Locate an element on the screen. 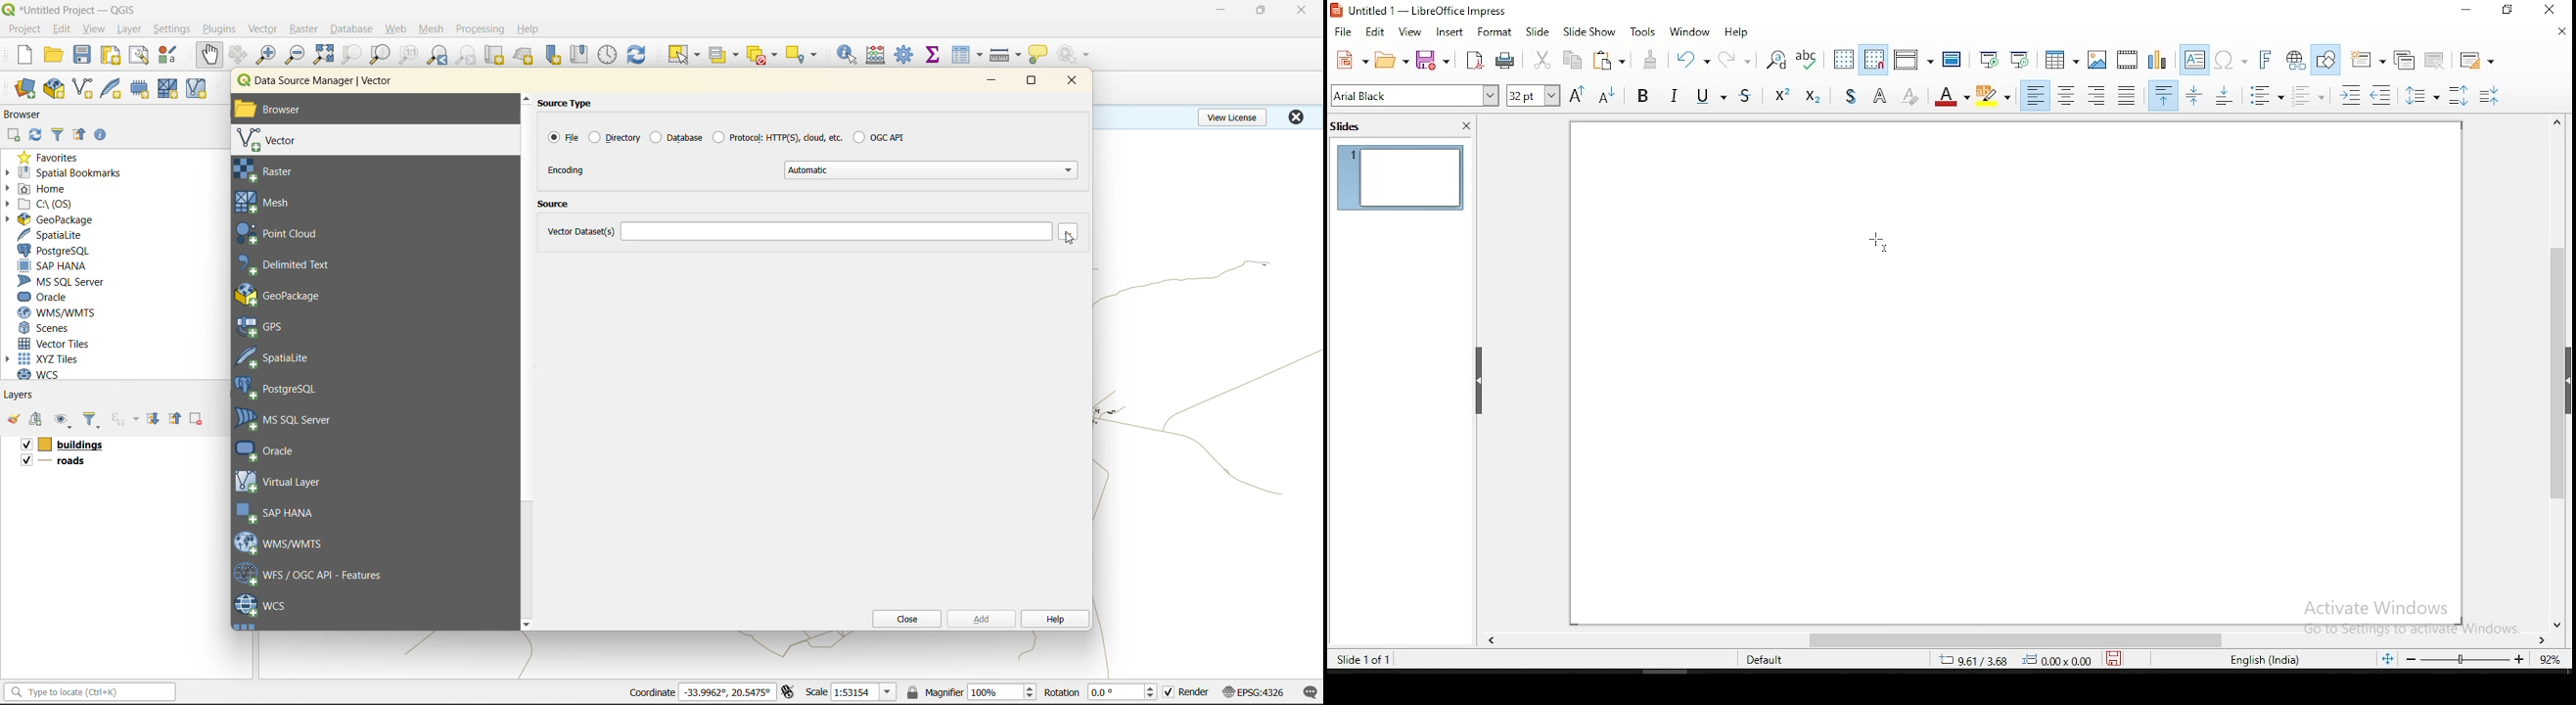 The width and height of the screenshot is (2576, 728). gps is located at coordinates (270, 327).